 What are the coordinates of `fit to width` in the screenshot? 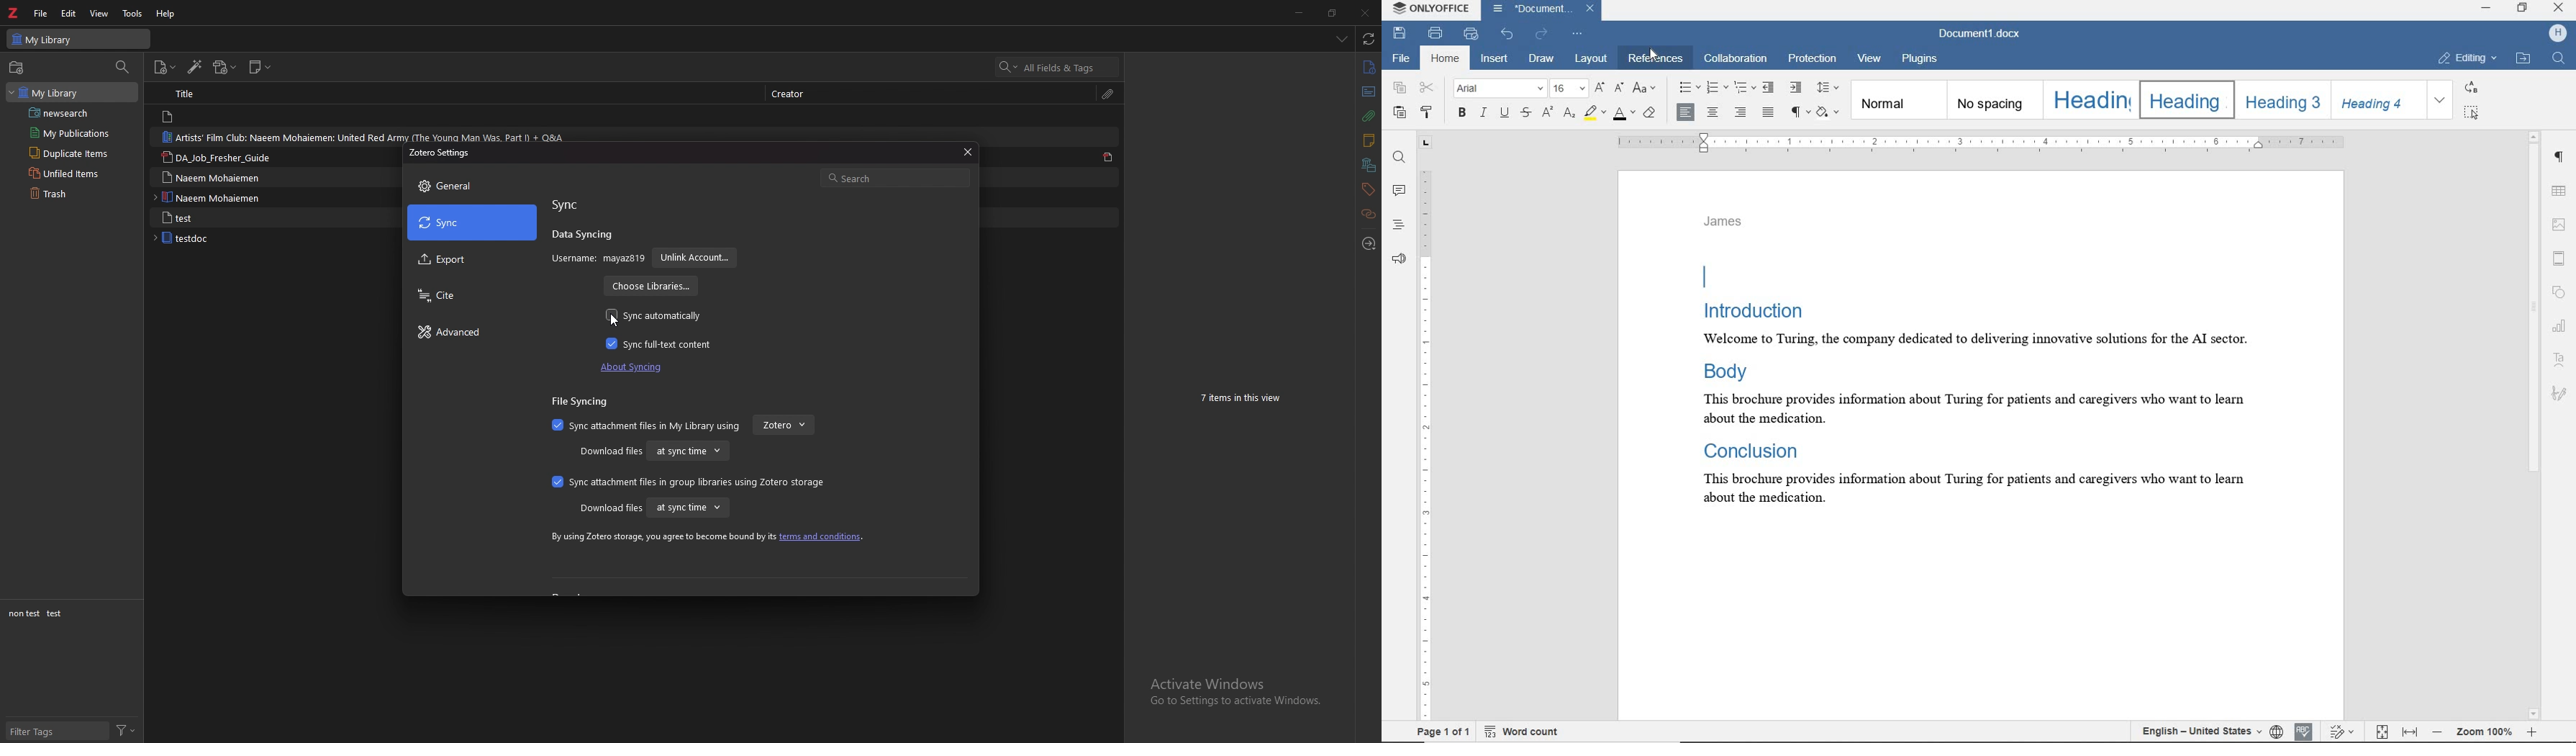 It's located at (2410, 732).